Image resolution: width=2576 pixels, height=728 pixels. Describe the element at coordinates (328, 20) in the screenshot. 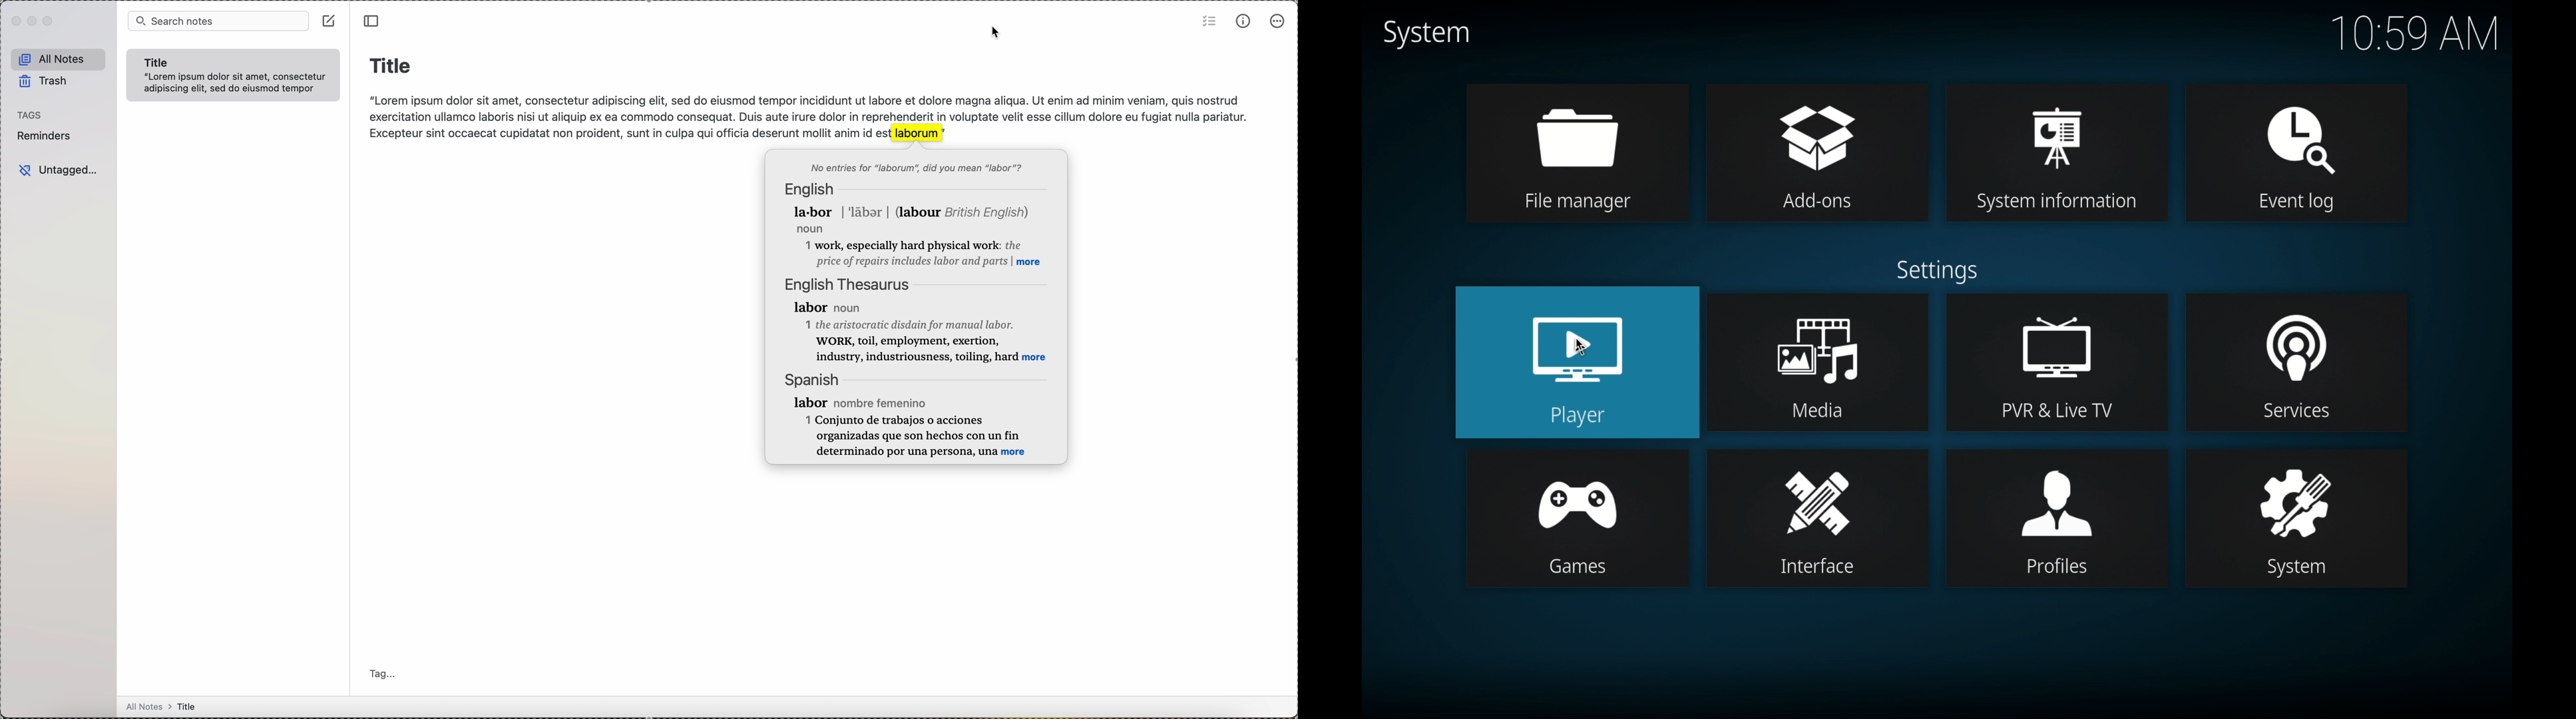

I see `create note` at that location.